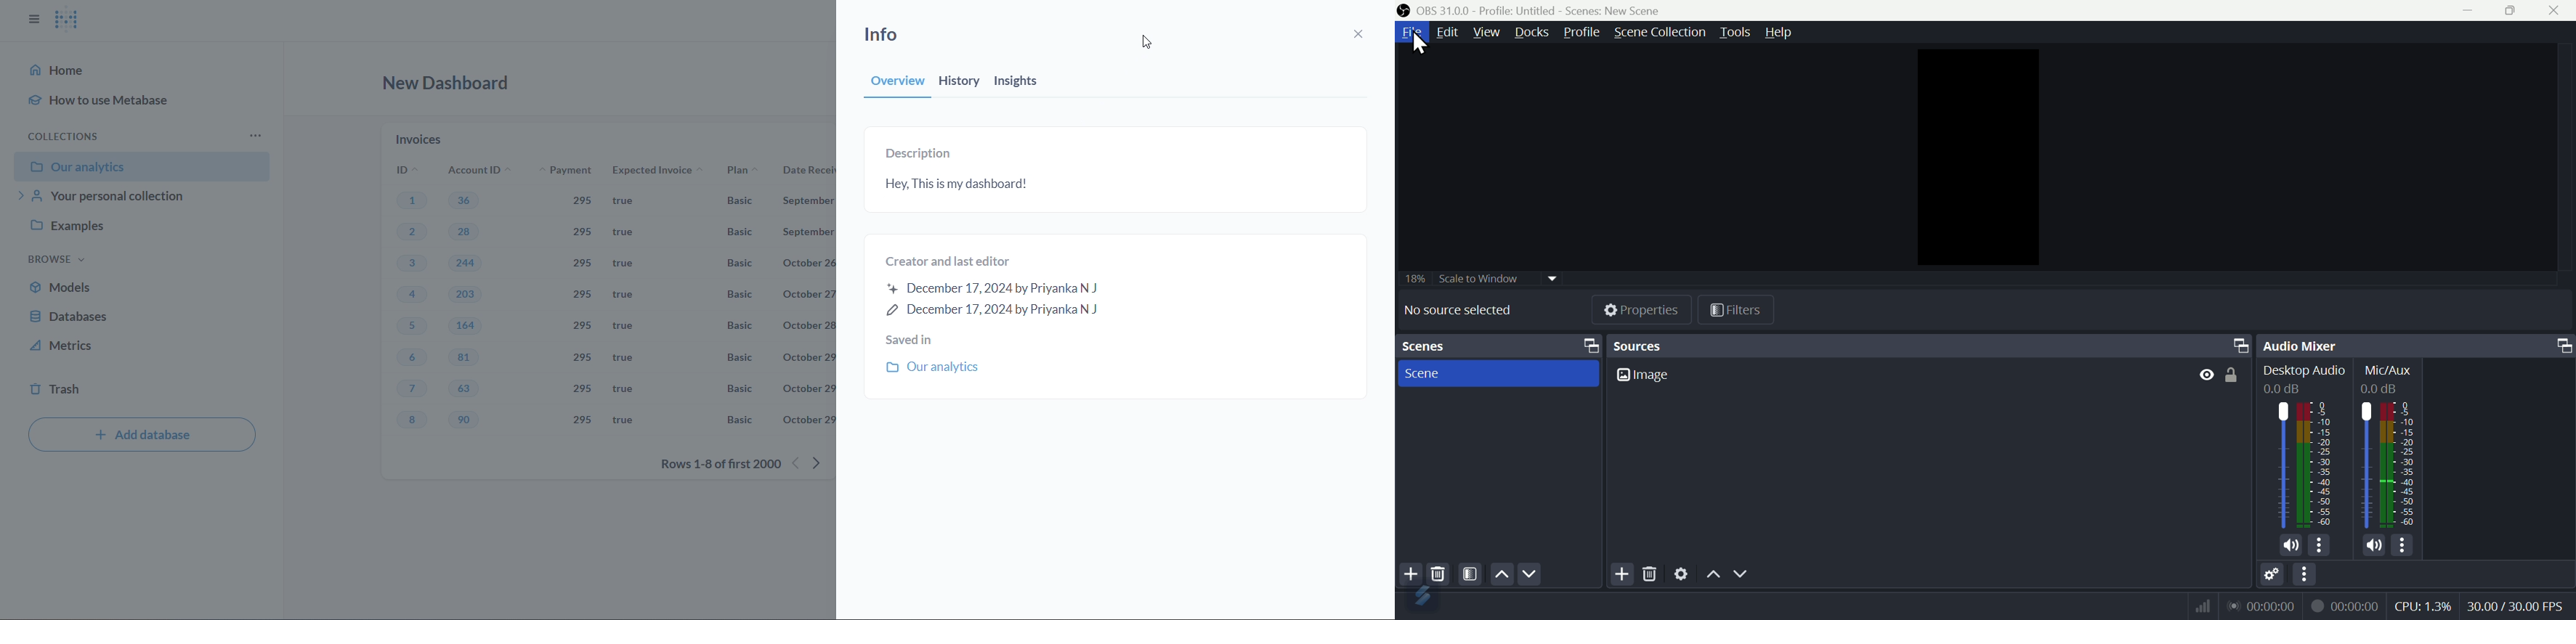  Describe the element at coordinates (465, 358) in the screenshot. I see `81` at that location.